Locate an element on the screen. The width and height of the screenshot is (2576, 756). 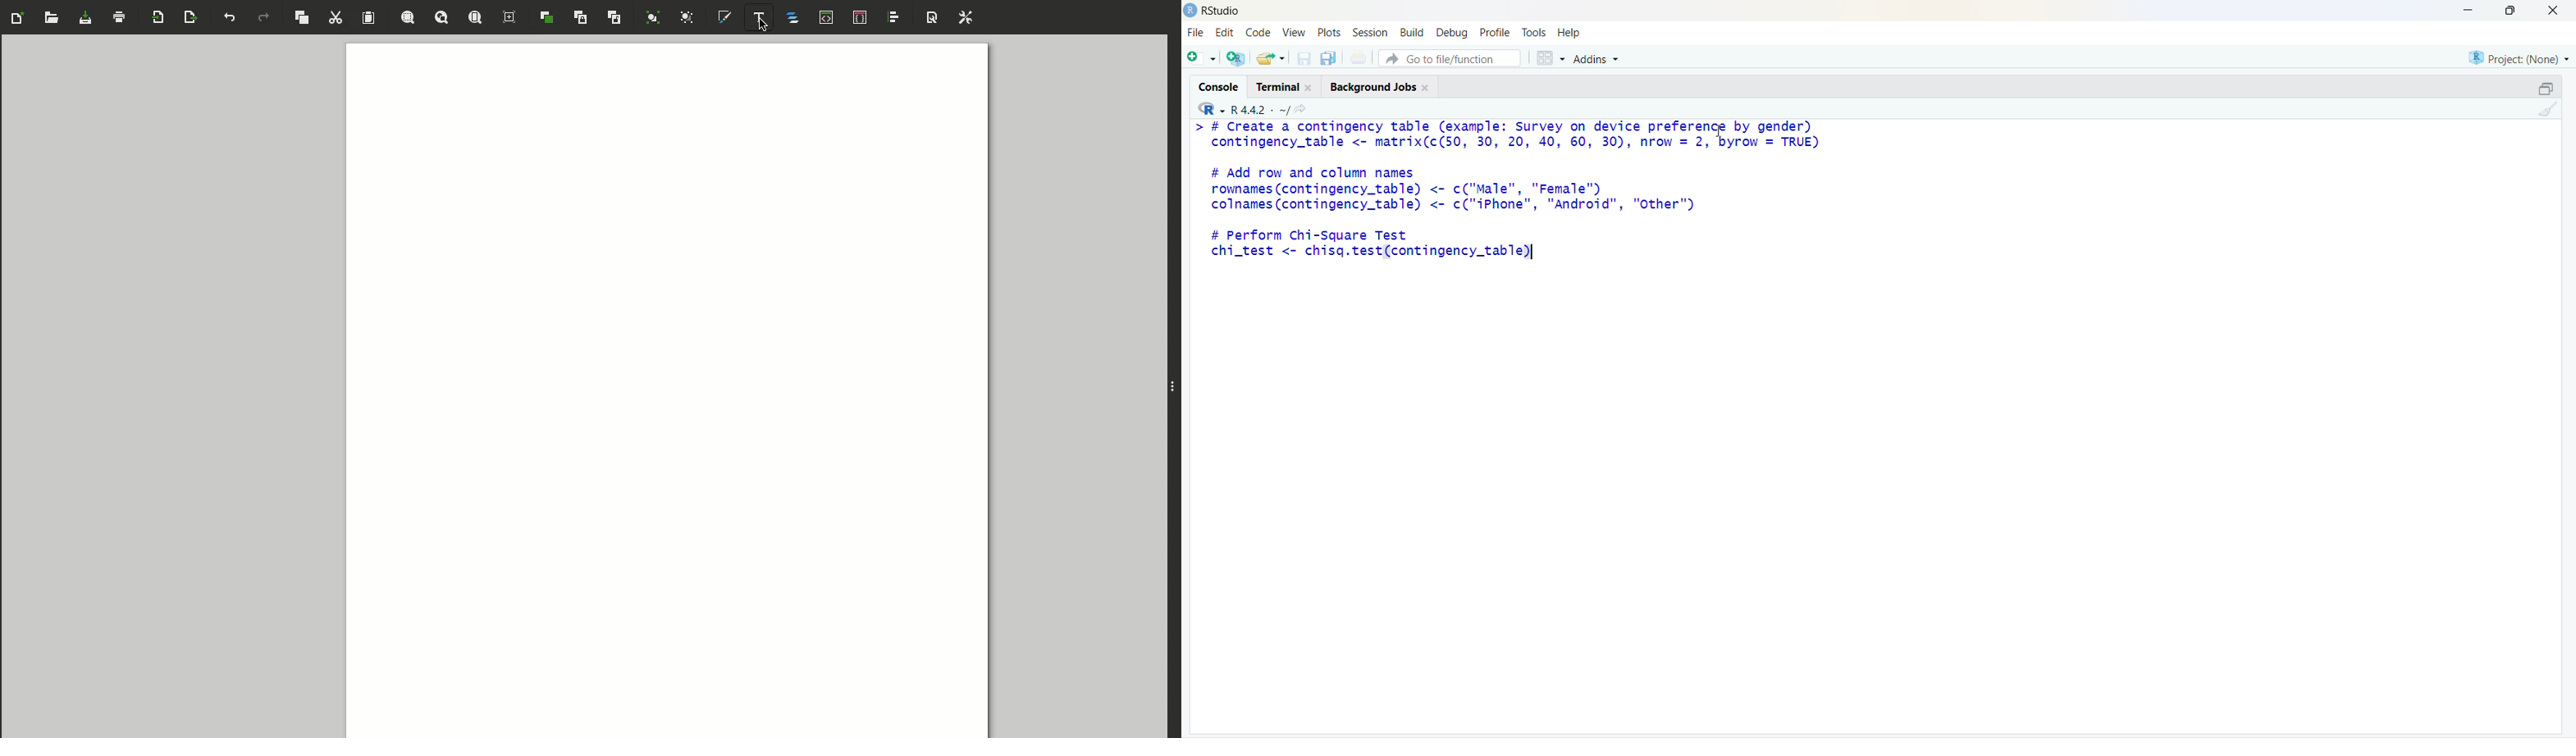
Zoom center page is located at coordinates (510, 18).